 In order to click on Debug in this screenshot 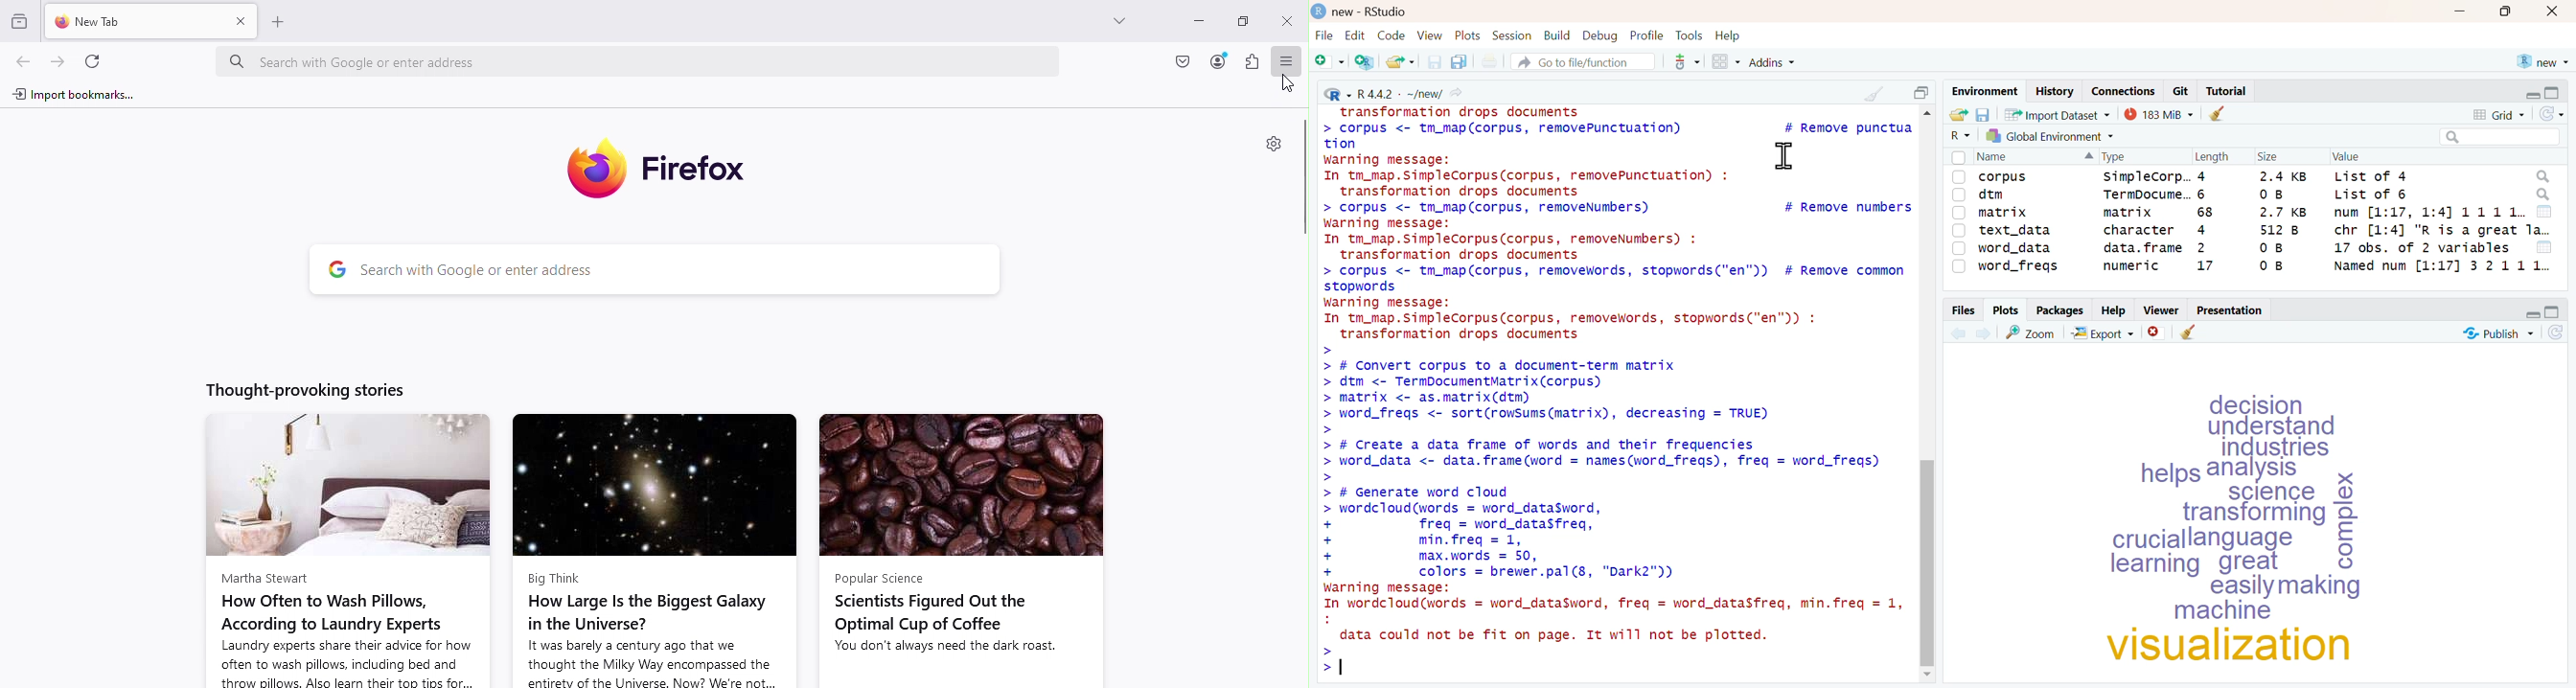, I will do `click(1601, 37)`.